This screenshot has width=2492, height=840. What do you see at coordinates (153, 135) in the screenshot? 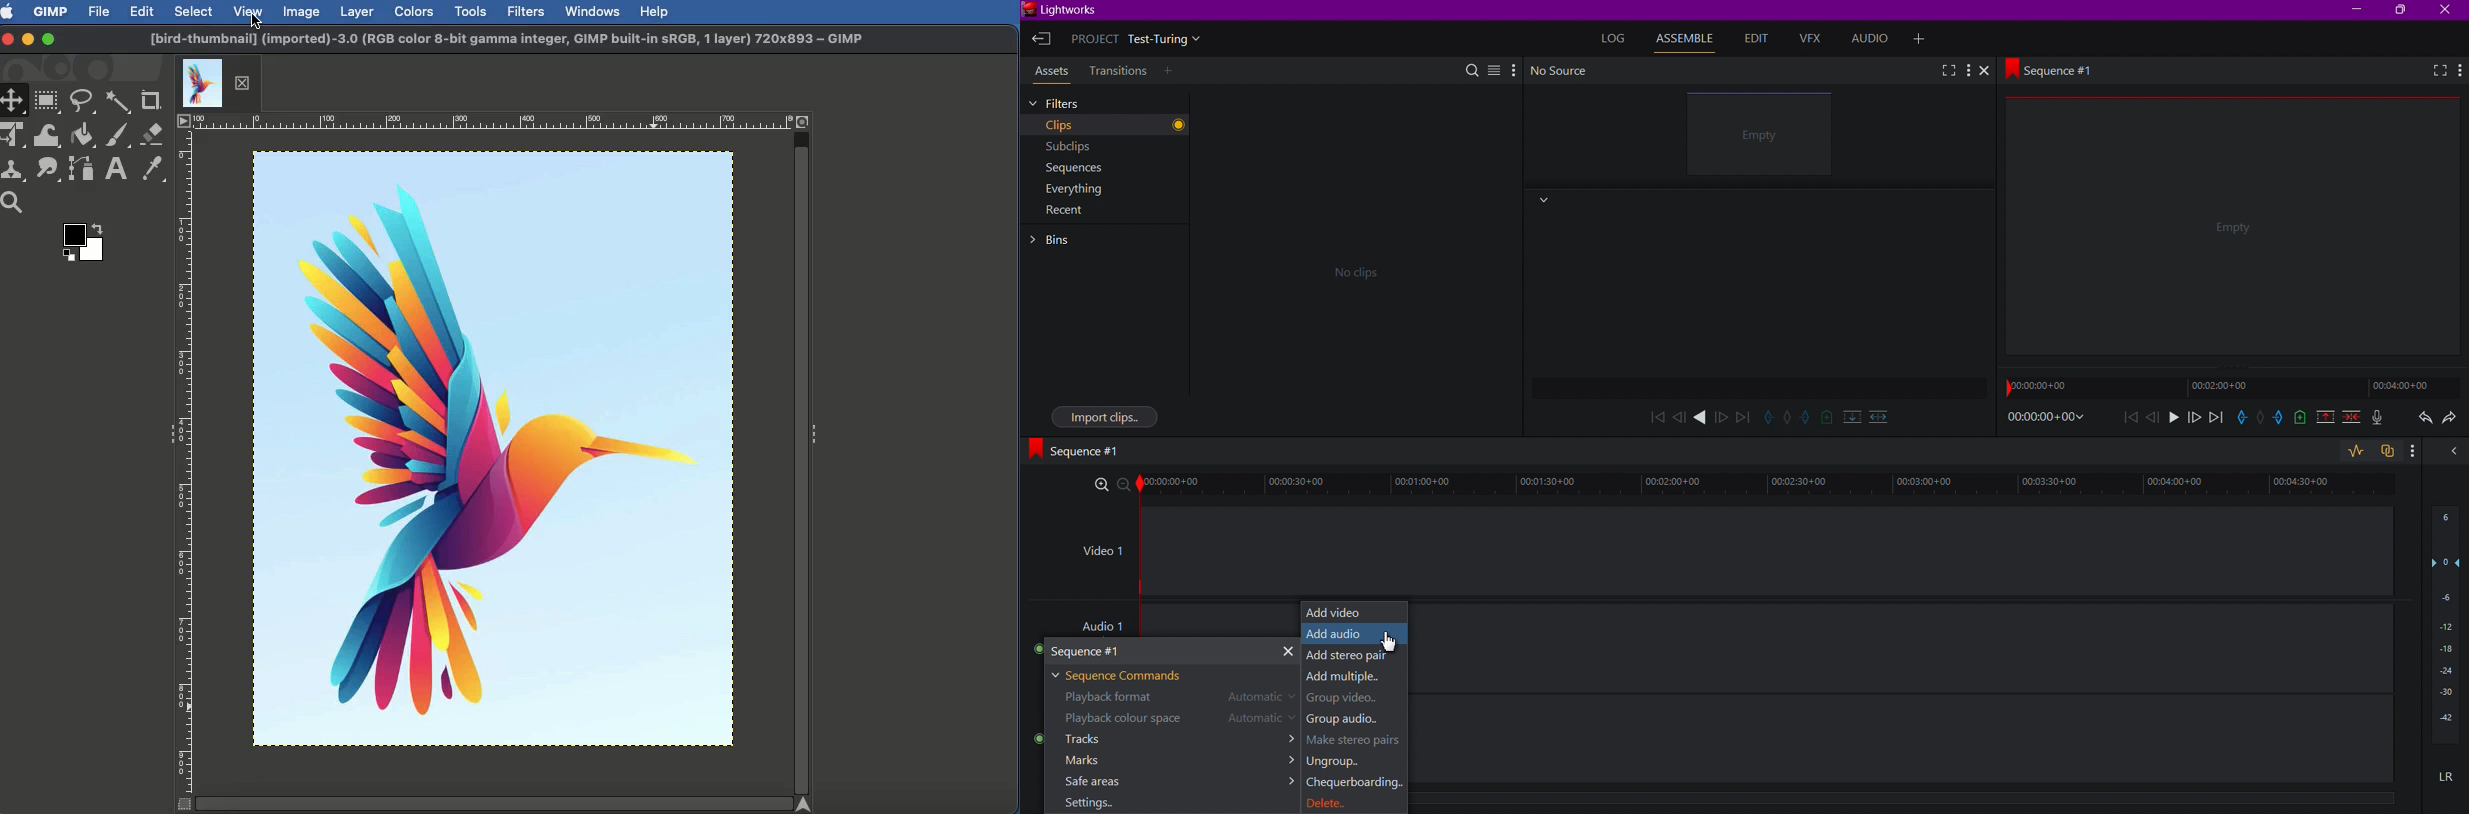
I see `Eraser` at bounding box center [153, 135].